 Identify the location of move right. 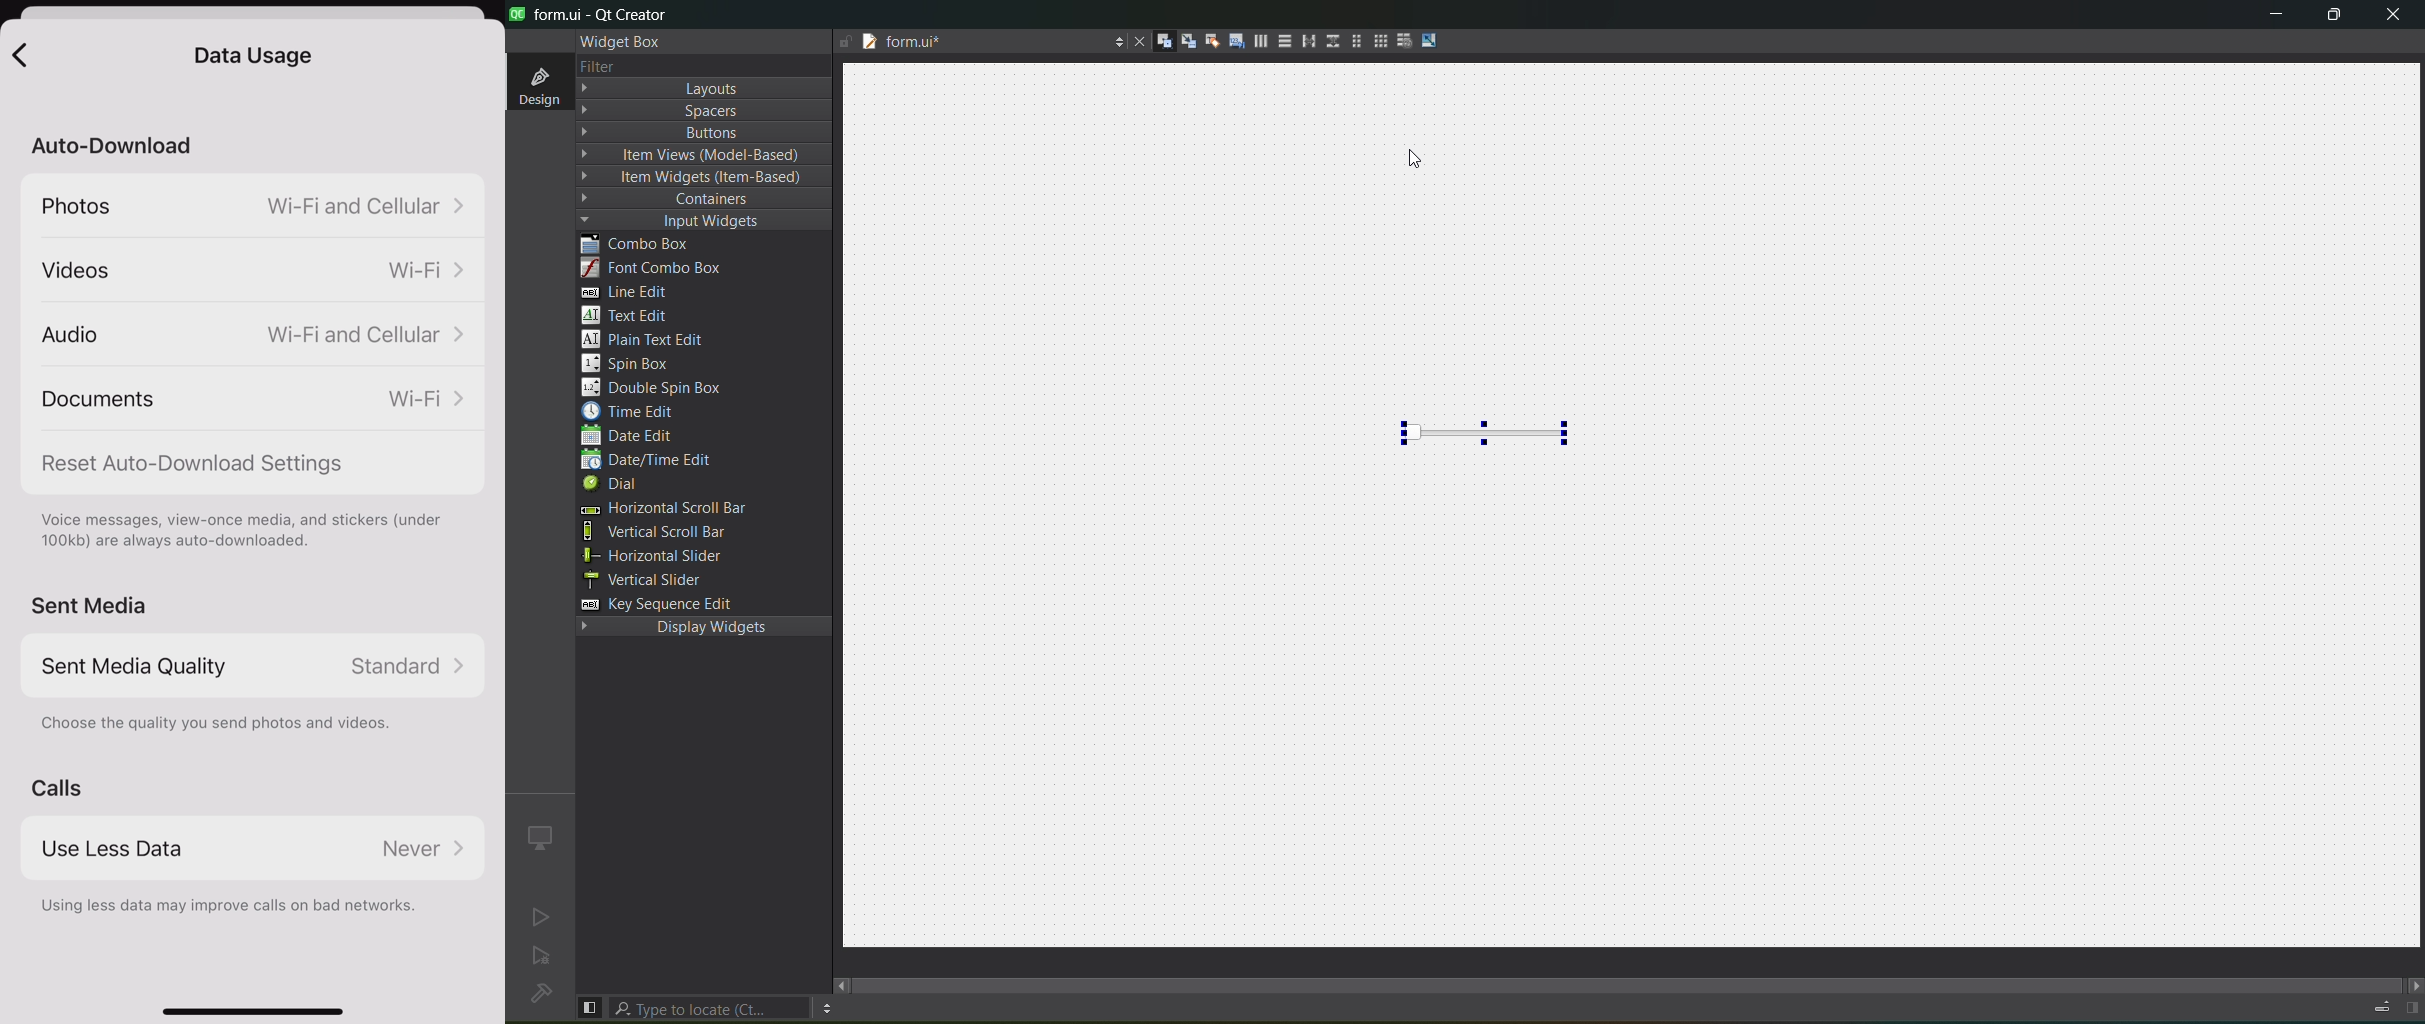
(842, 985).